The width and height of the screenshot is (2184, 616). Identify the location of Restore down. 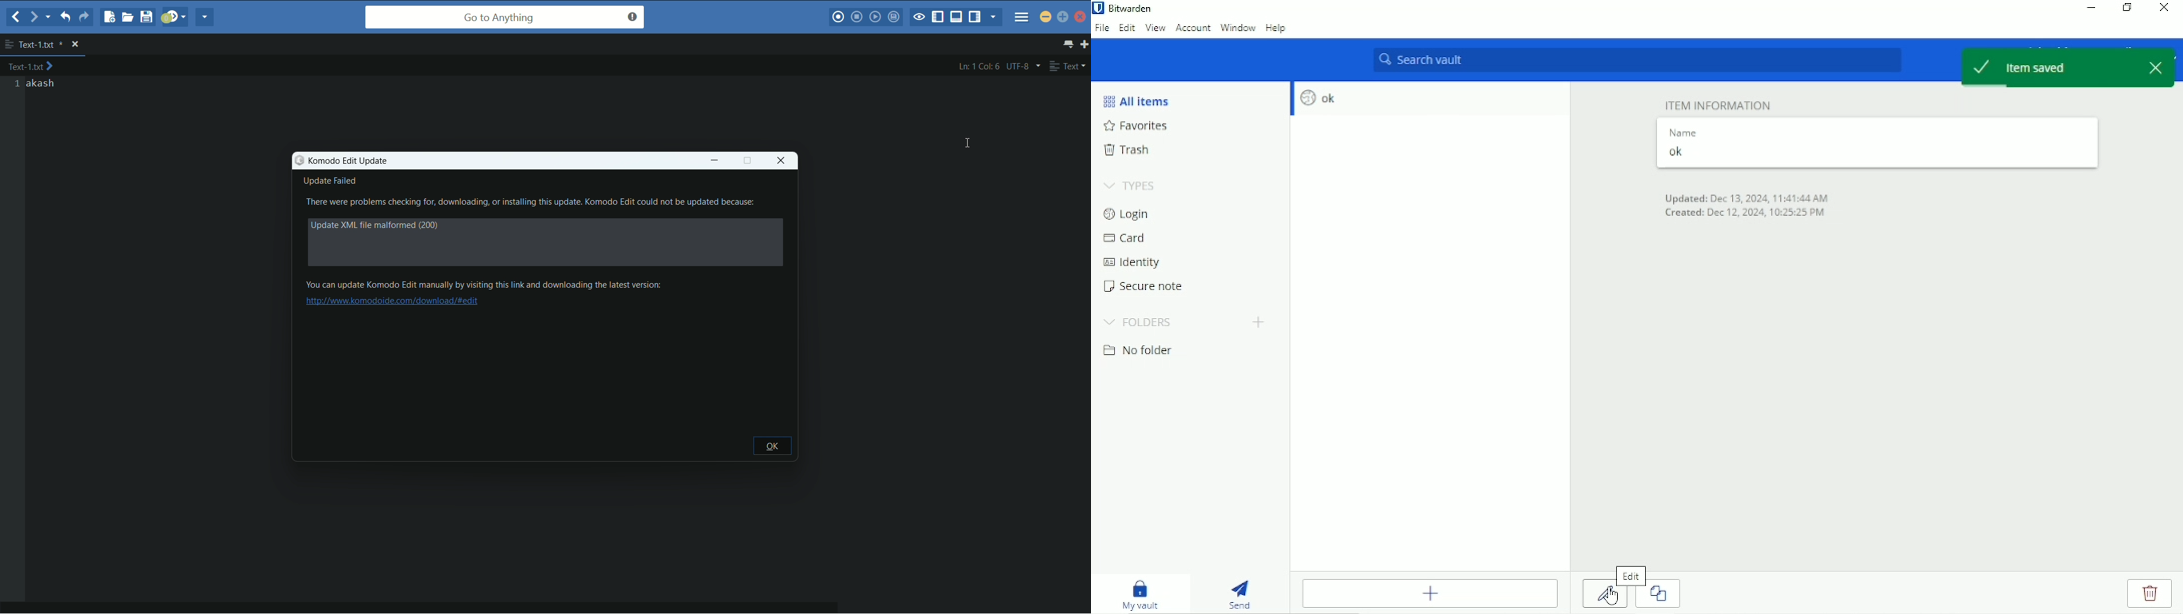
(2128, 7).